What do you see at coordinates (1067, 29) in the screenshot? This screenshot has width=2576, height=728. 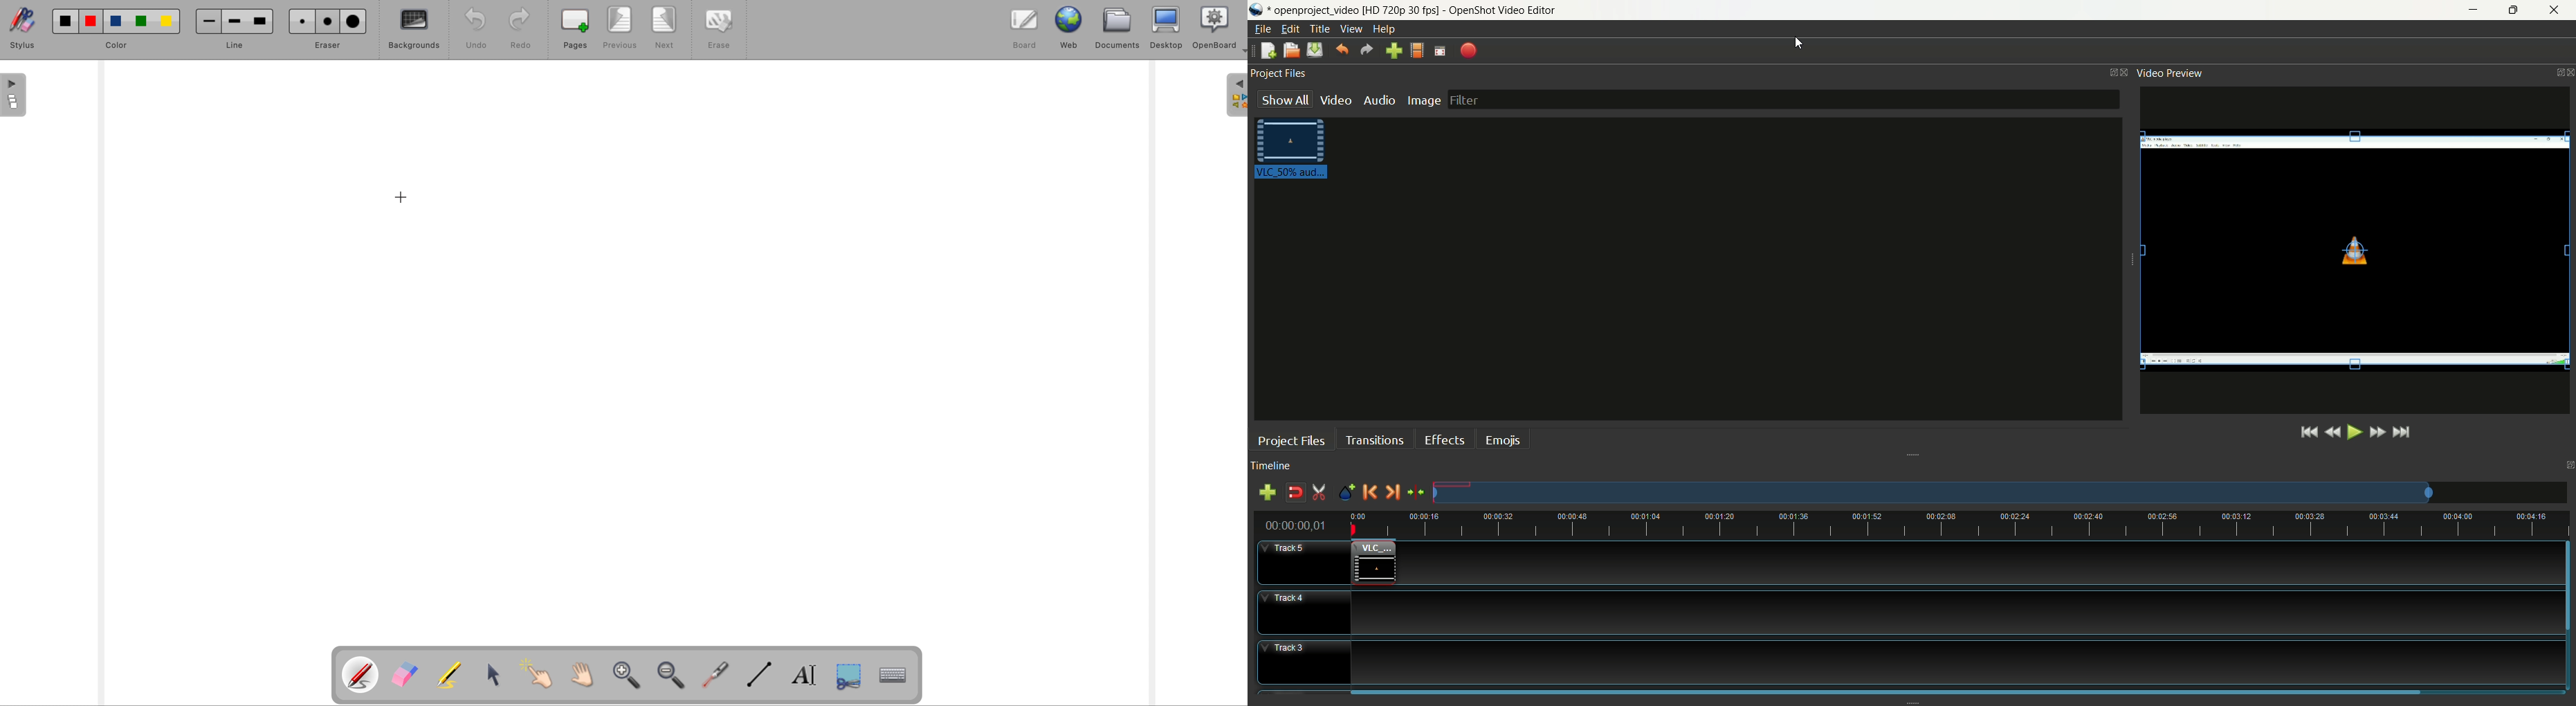 I see `web` at bounding box center [1067, 29].